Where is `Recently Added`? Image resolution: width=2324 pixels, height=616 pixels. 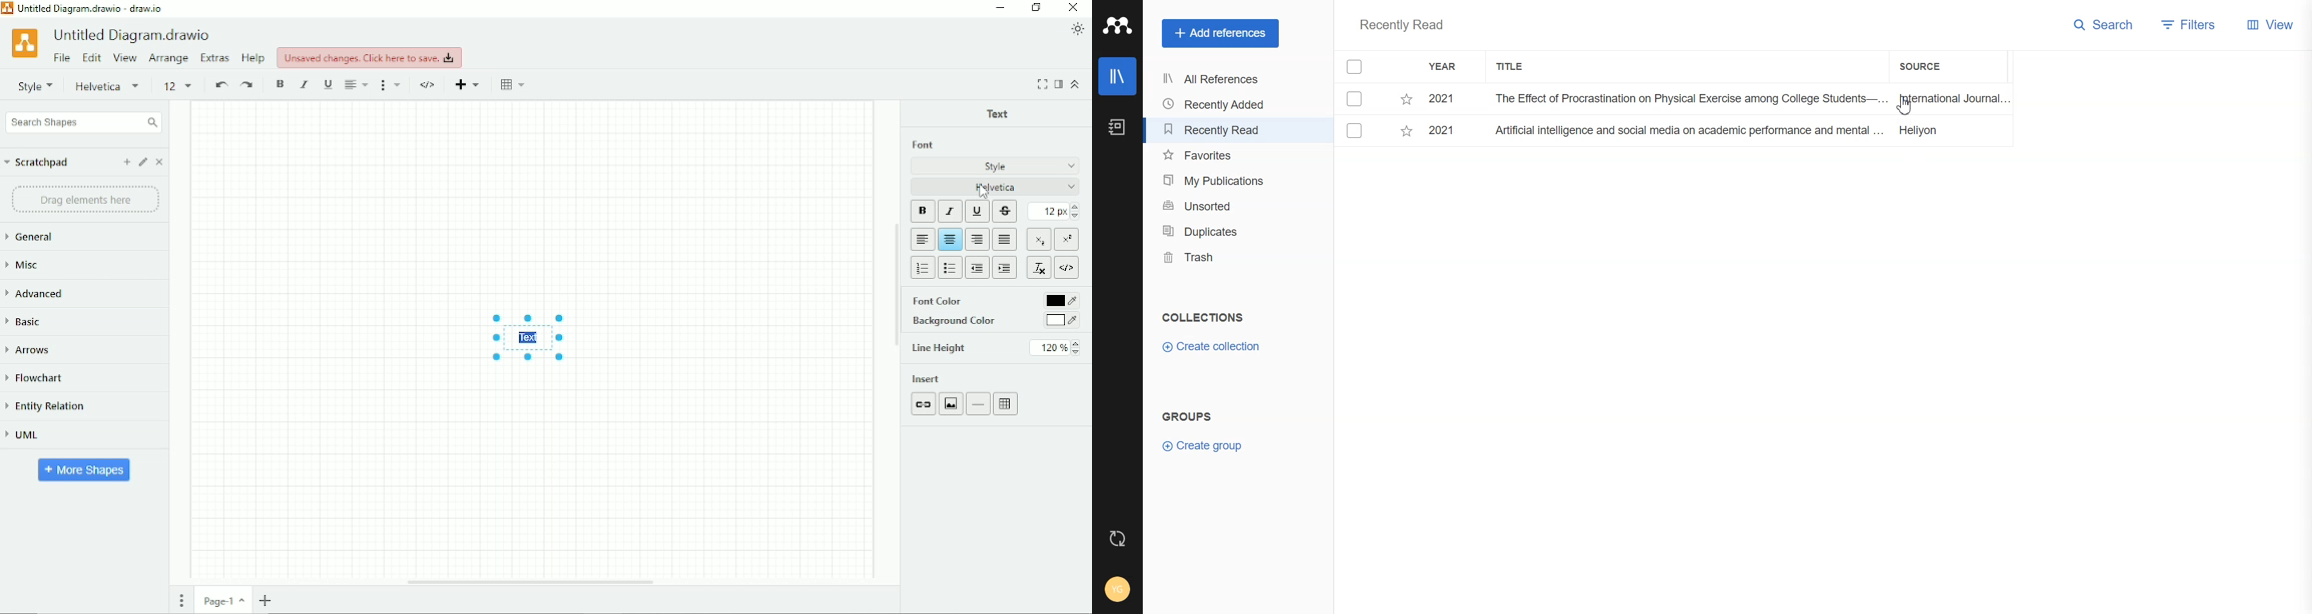 Recently Added is located at coordinates (1216, 104).